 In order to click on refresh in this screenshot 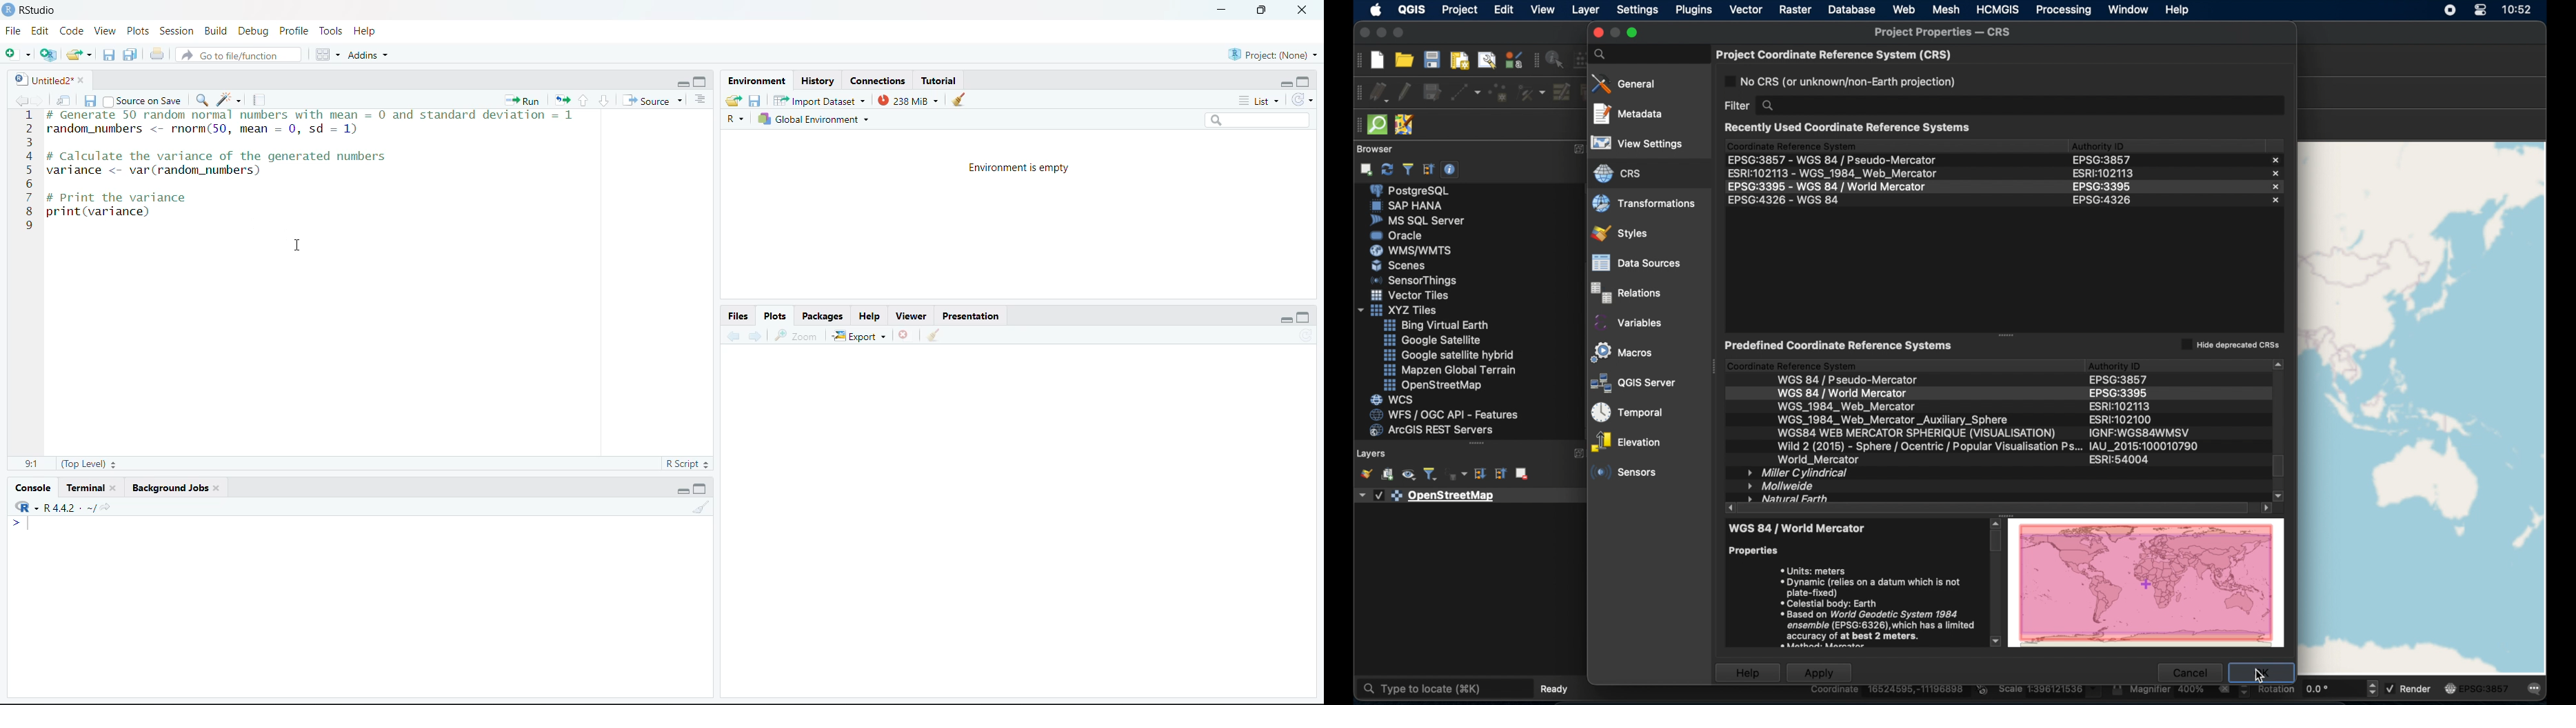, I will do `click(1307, 335)`.